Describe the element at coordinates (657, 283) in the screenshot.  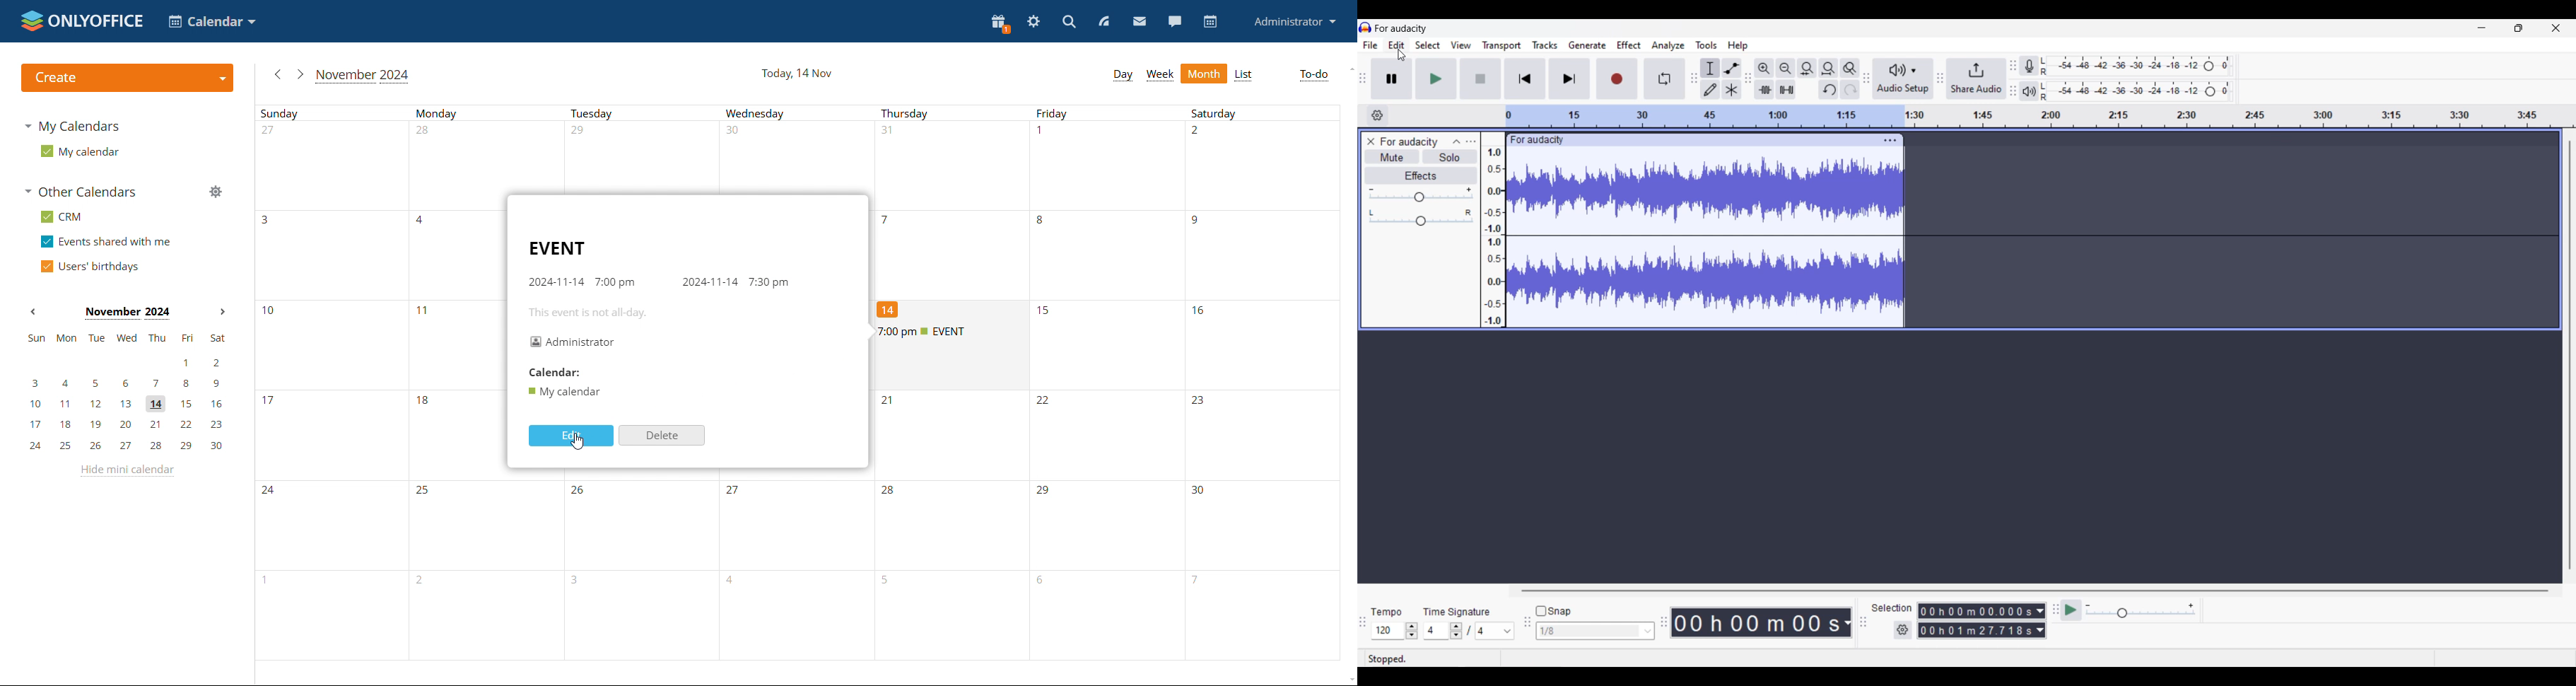
I see `event timing` at that location.